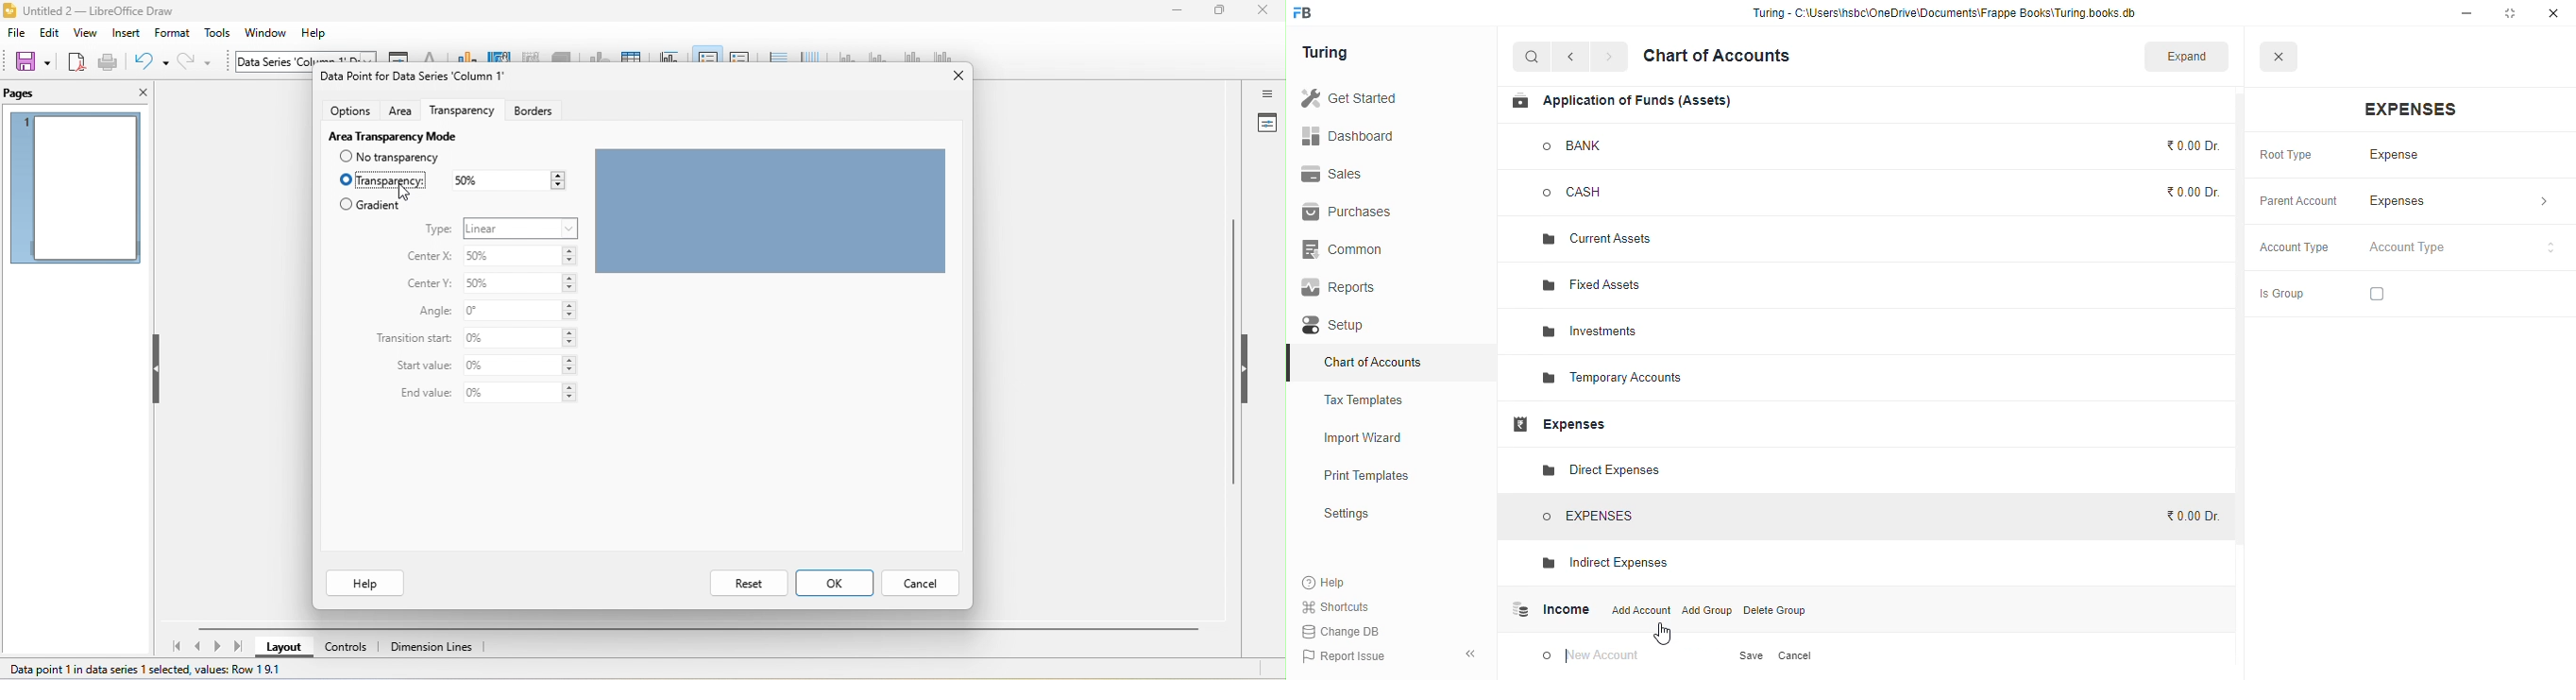 Image resolution: width=2576 pixels, height=700 pixels. Describe the element at coordinates (1471, 654) in the screenshot. I see `toggle sidebar` at that location.